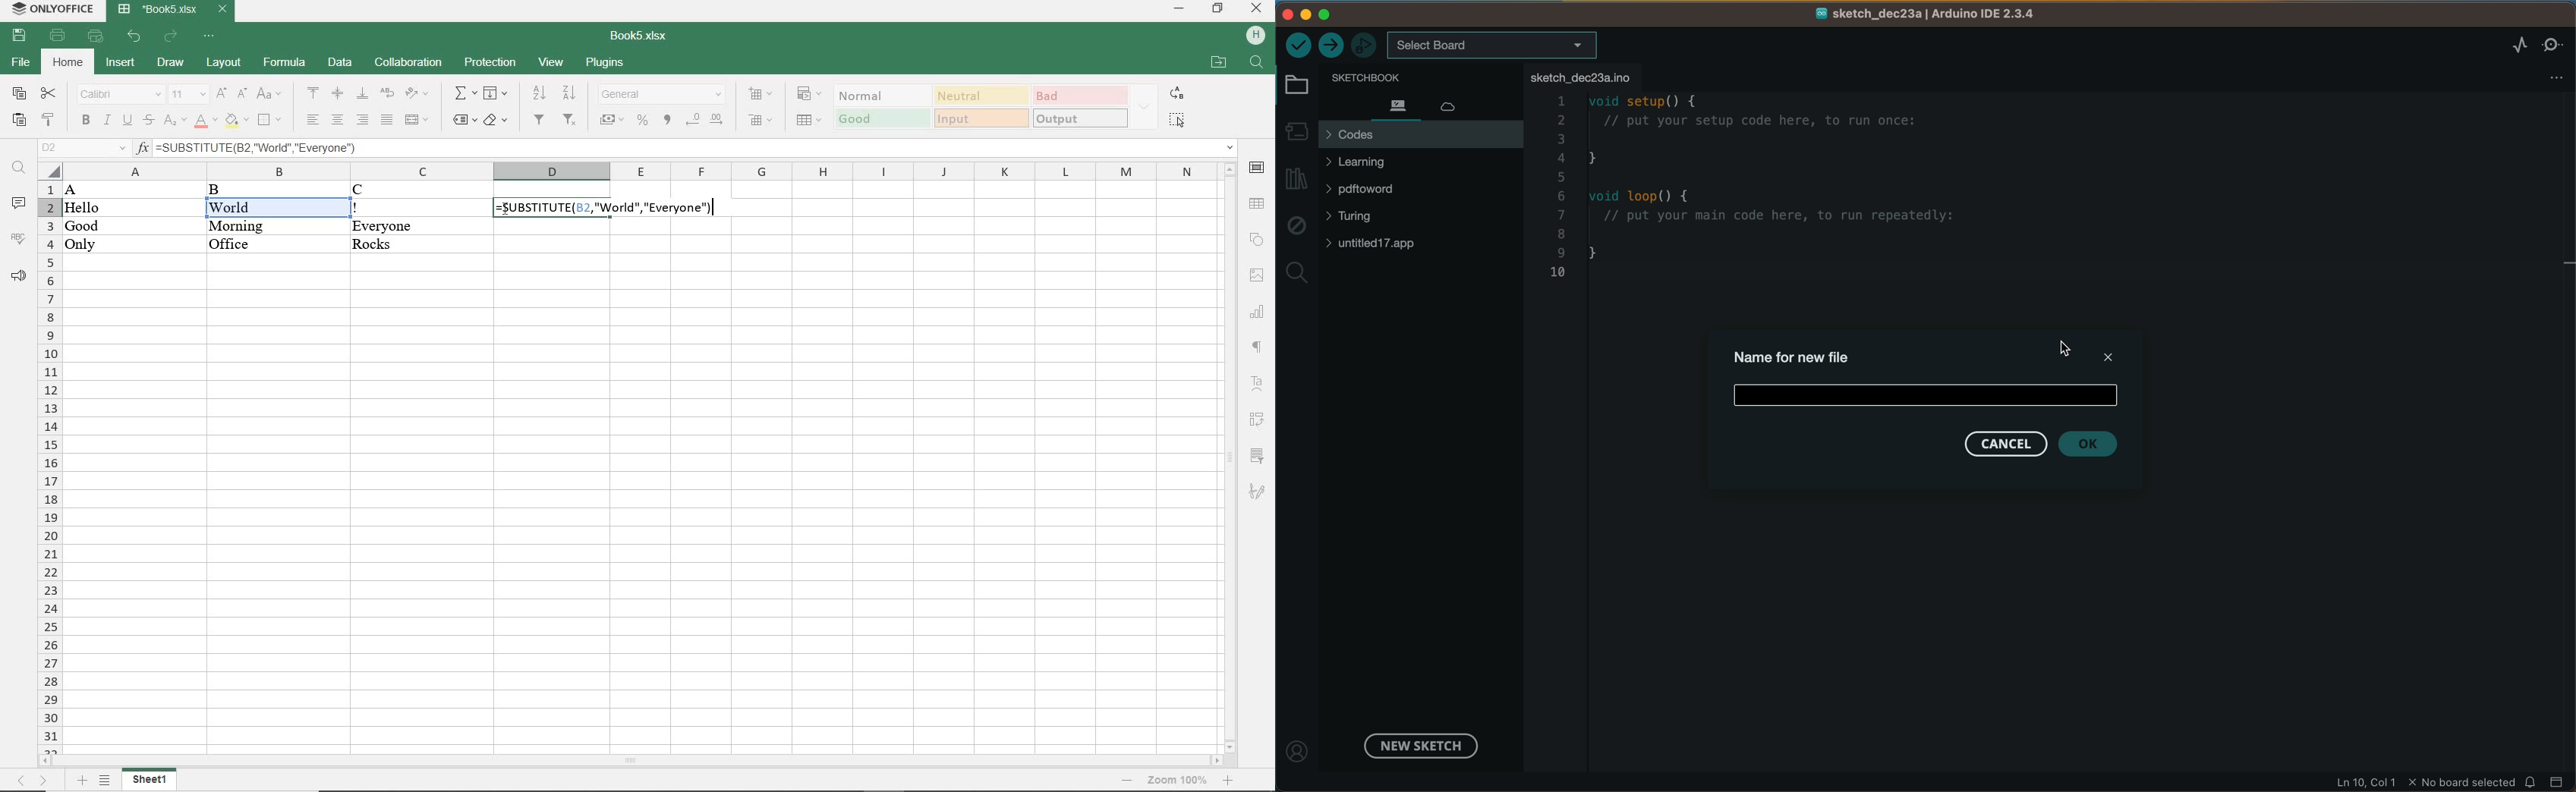  I want to click on save, so click(21, 36).